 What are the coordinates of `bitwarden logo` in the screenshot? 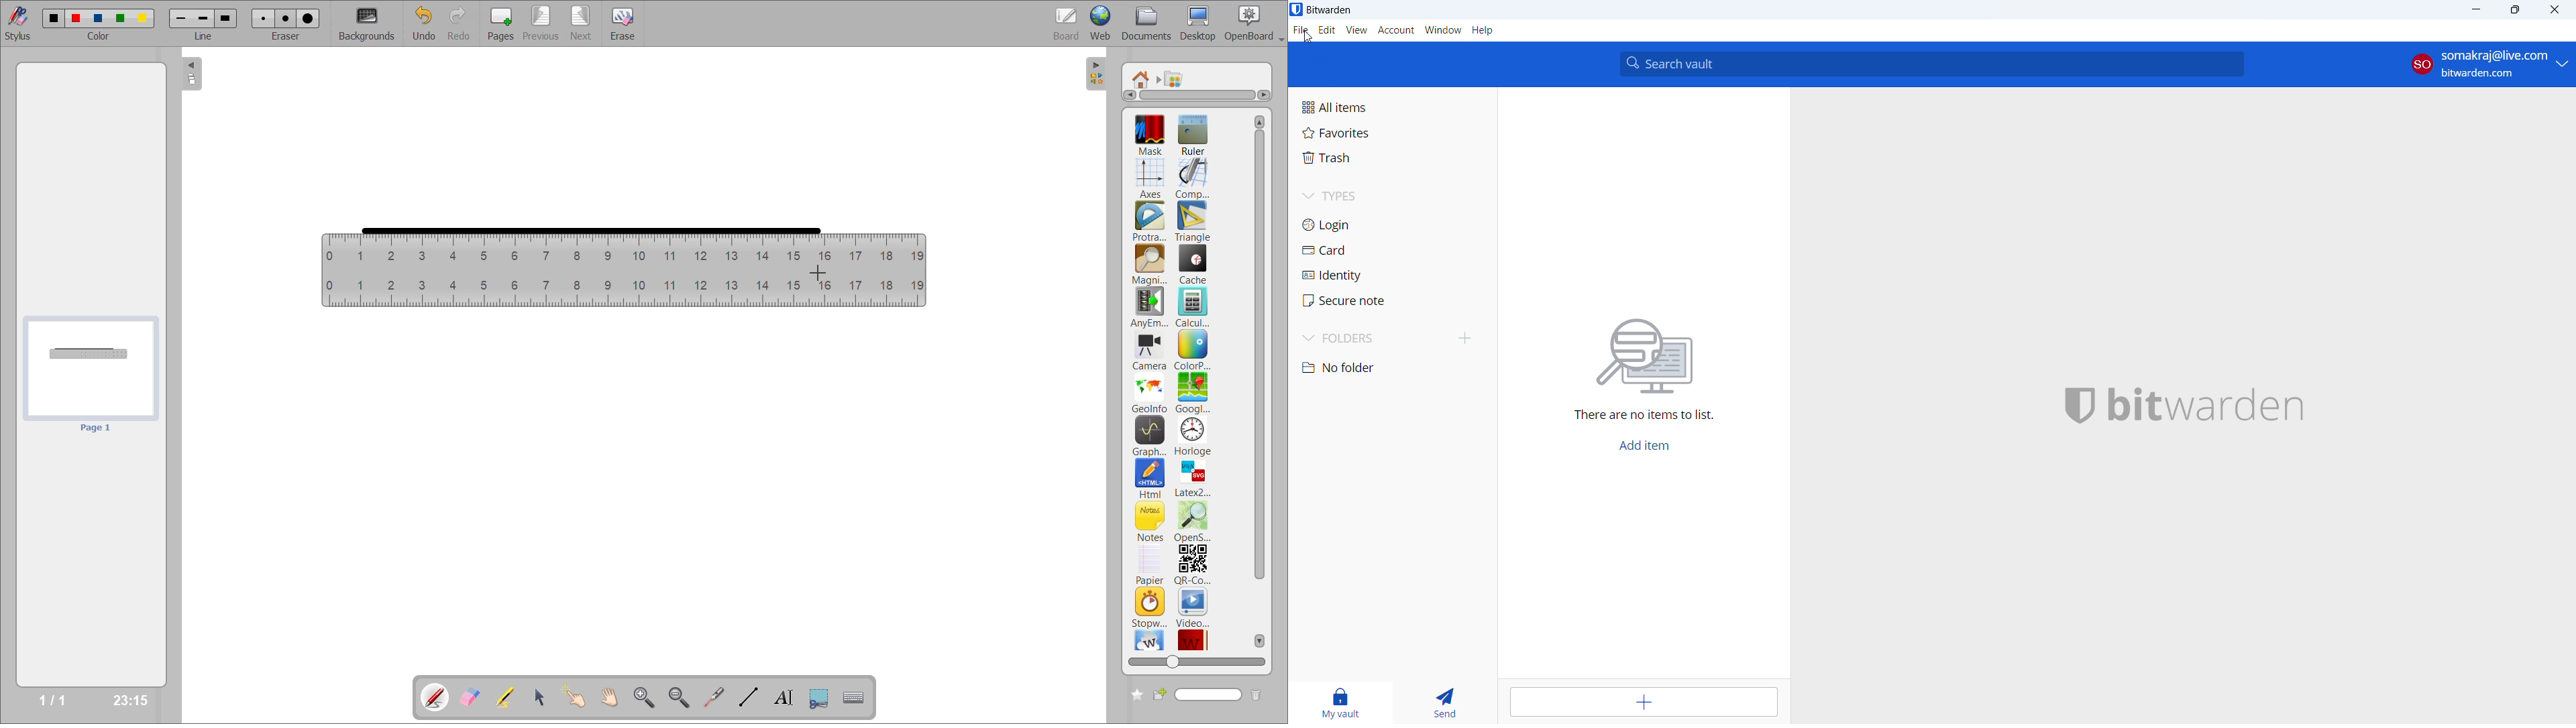 It's located at (2074, 404).